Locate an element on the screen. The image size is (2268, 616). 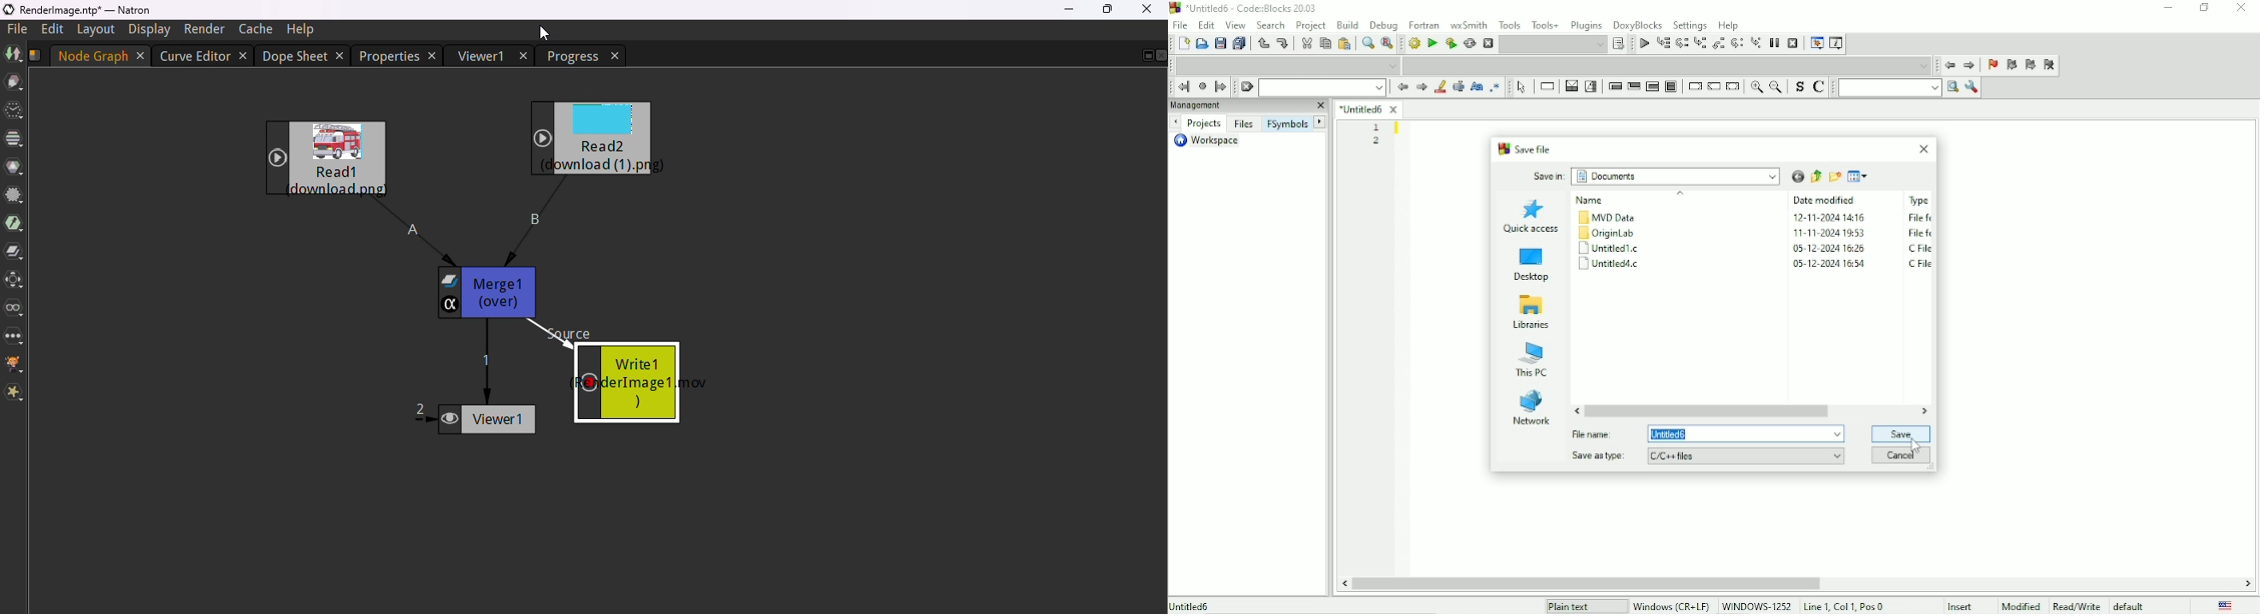
Build is located at coordinates (1348, 24).